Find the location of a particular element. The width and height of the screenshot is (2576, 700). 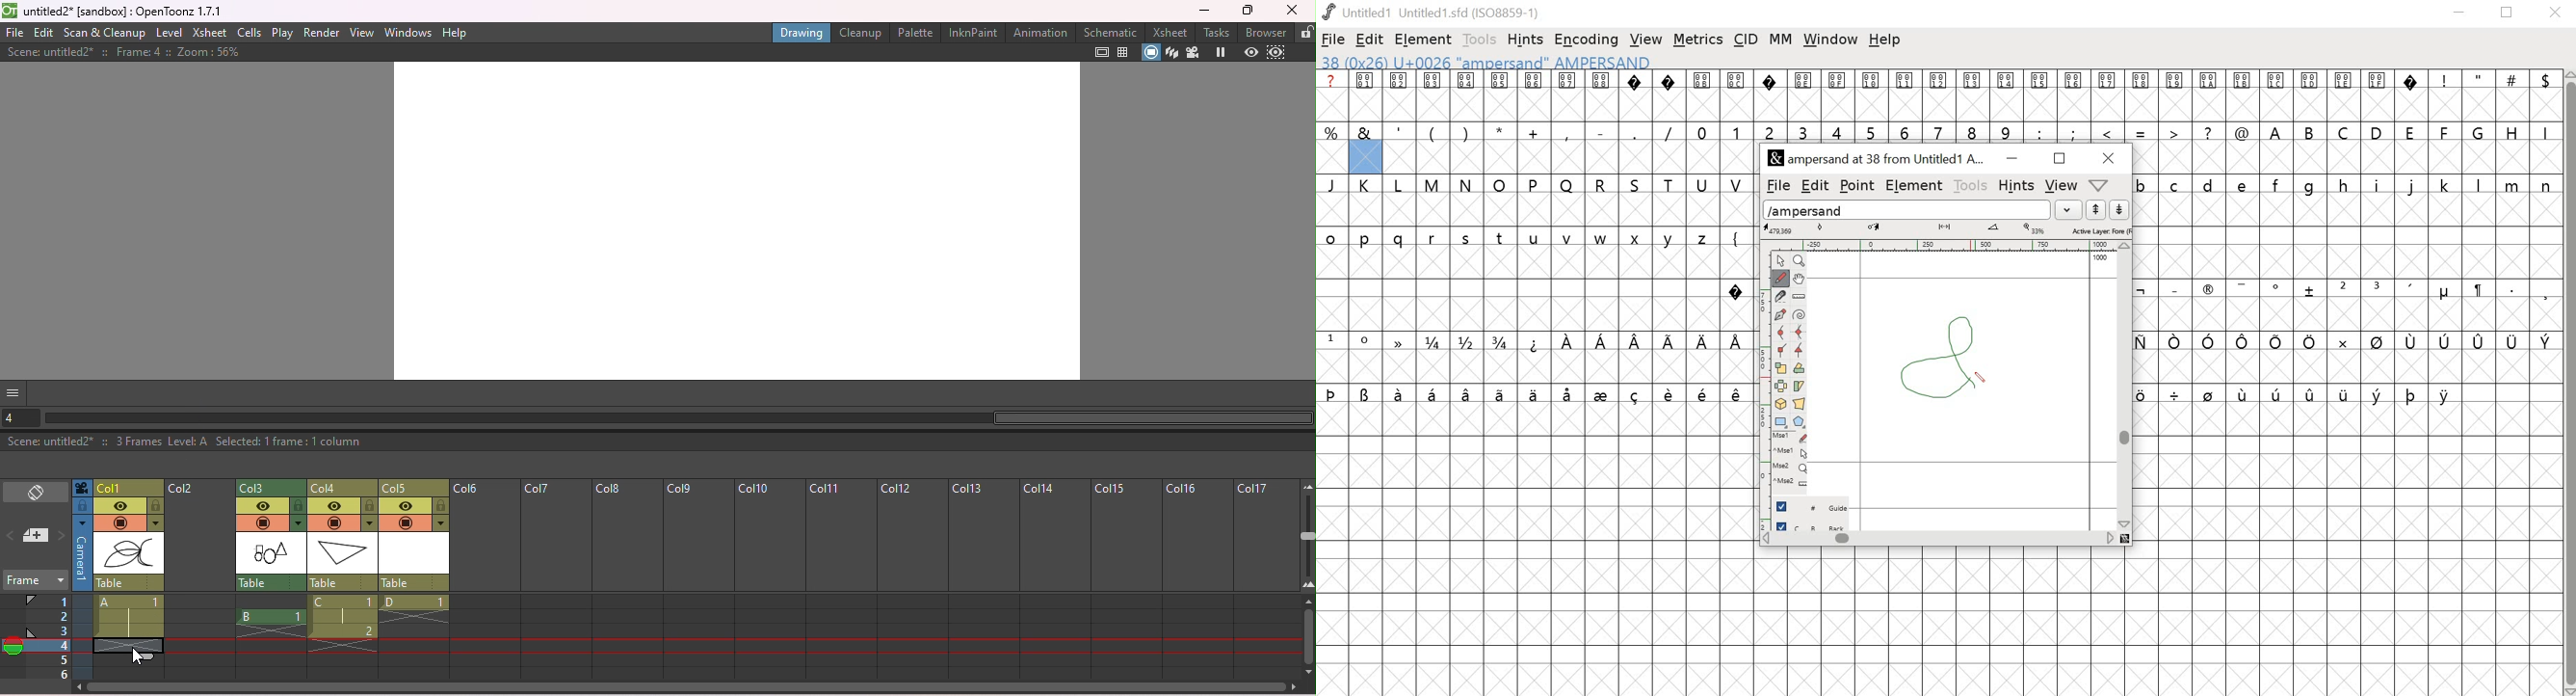

symbol is located at coordinates (2244, 393).